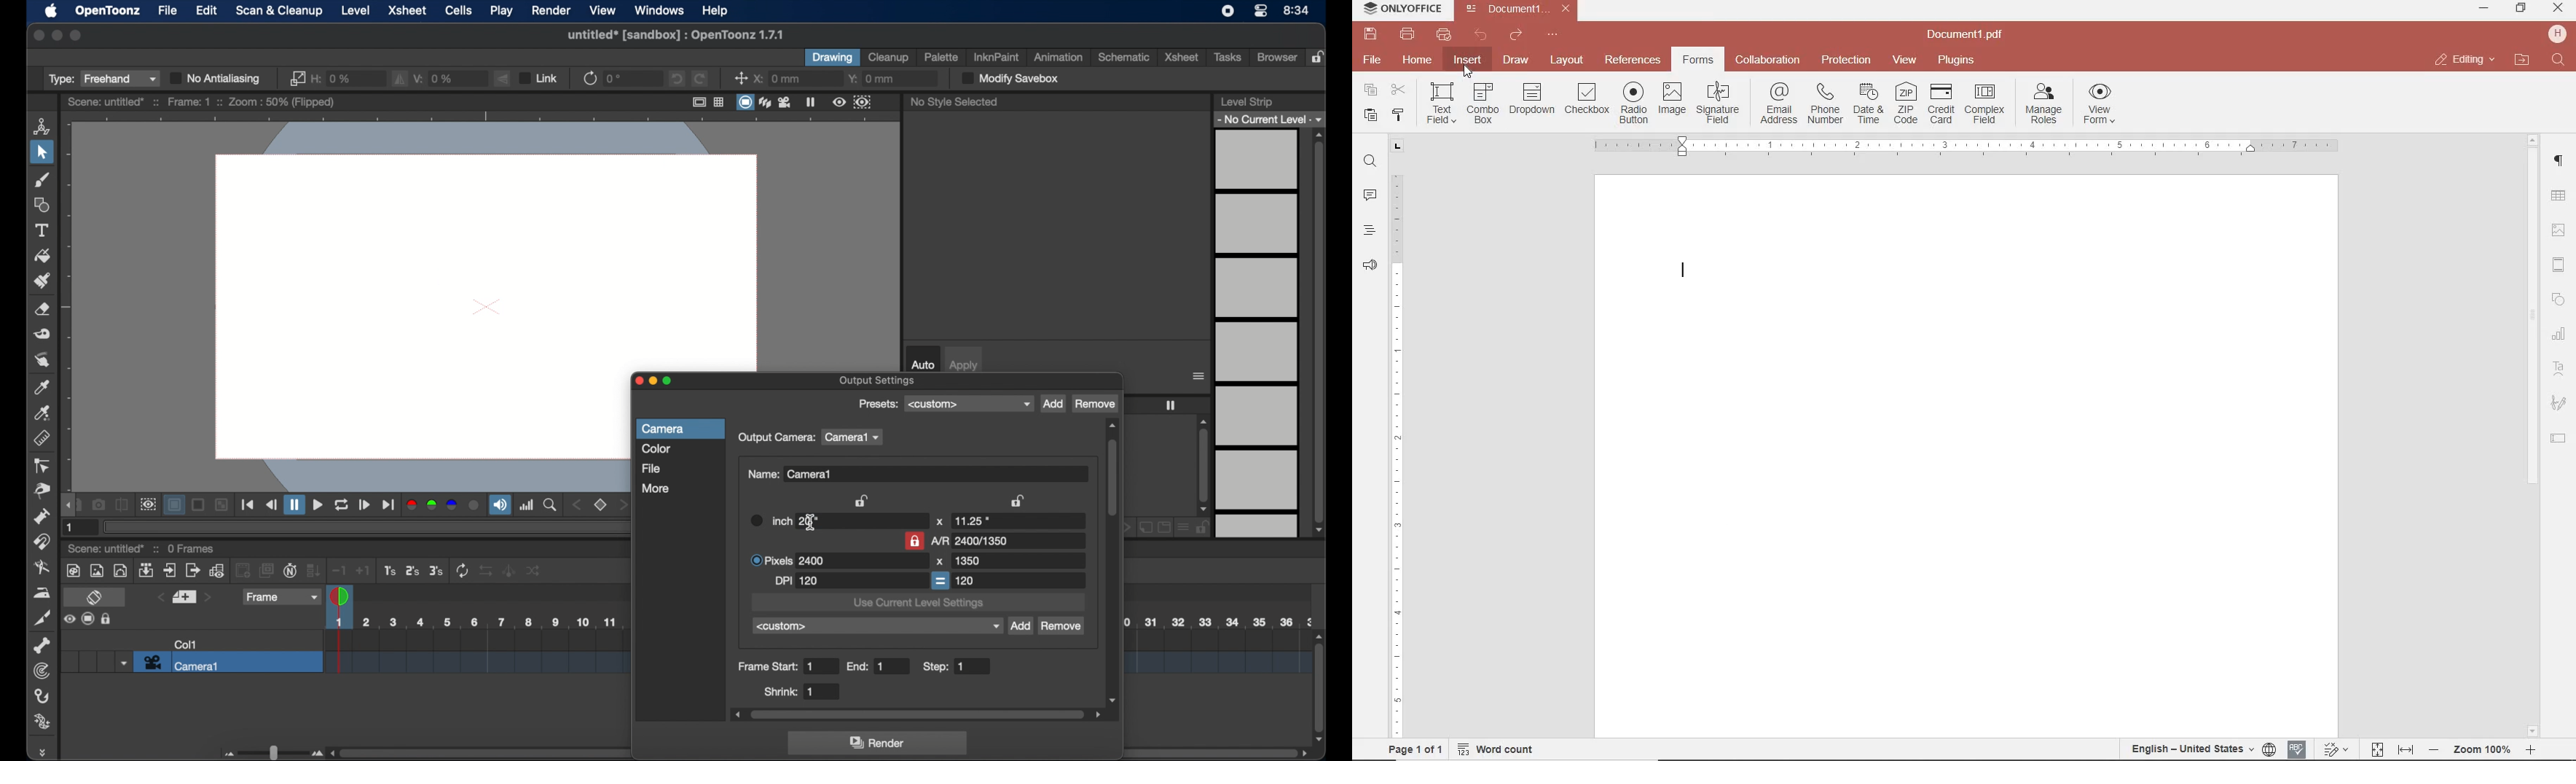 This screenshot has height=784, width=2576. Describe the element at coordinates (2559, 159) in the screenshot. I see `paragraph setting` at that location.